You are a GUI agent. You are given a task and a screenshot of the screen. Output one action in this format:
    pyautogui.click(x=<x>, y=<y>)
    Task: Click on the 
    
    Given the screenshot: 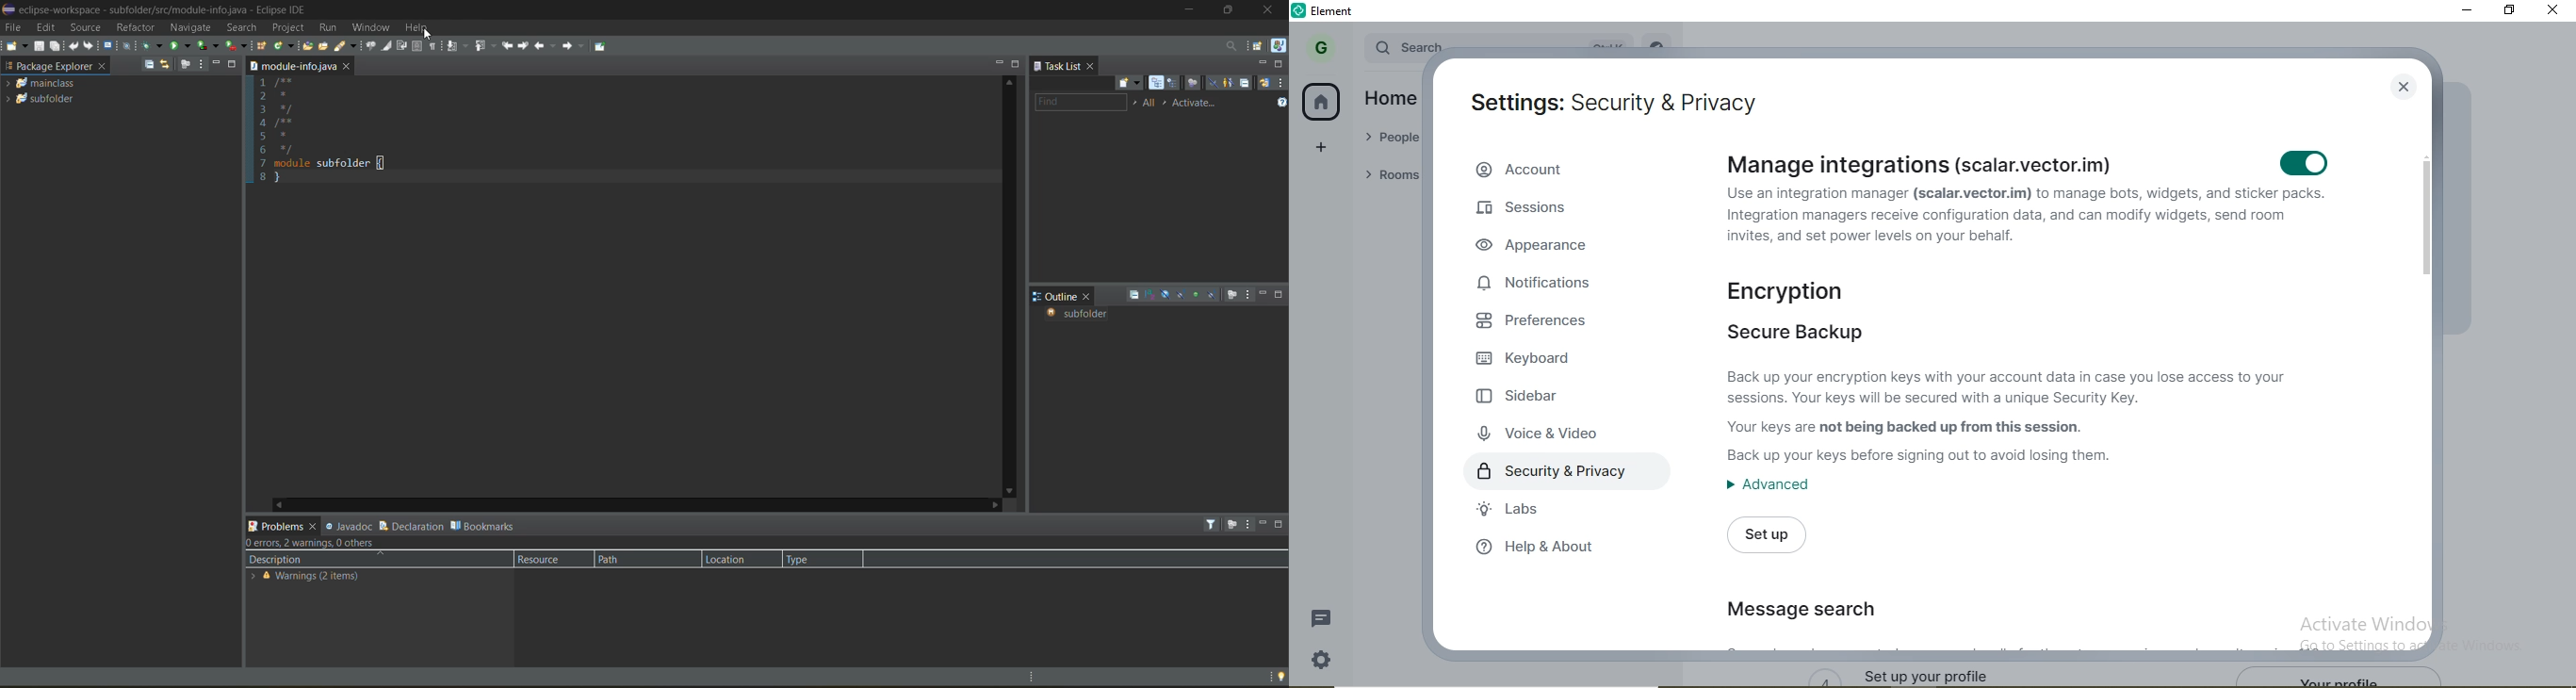 What is the action you would take?
    pyautogui.click(x=1569, y=475)
    